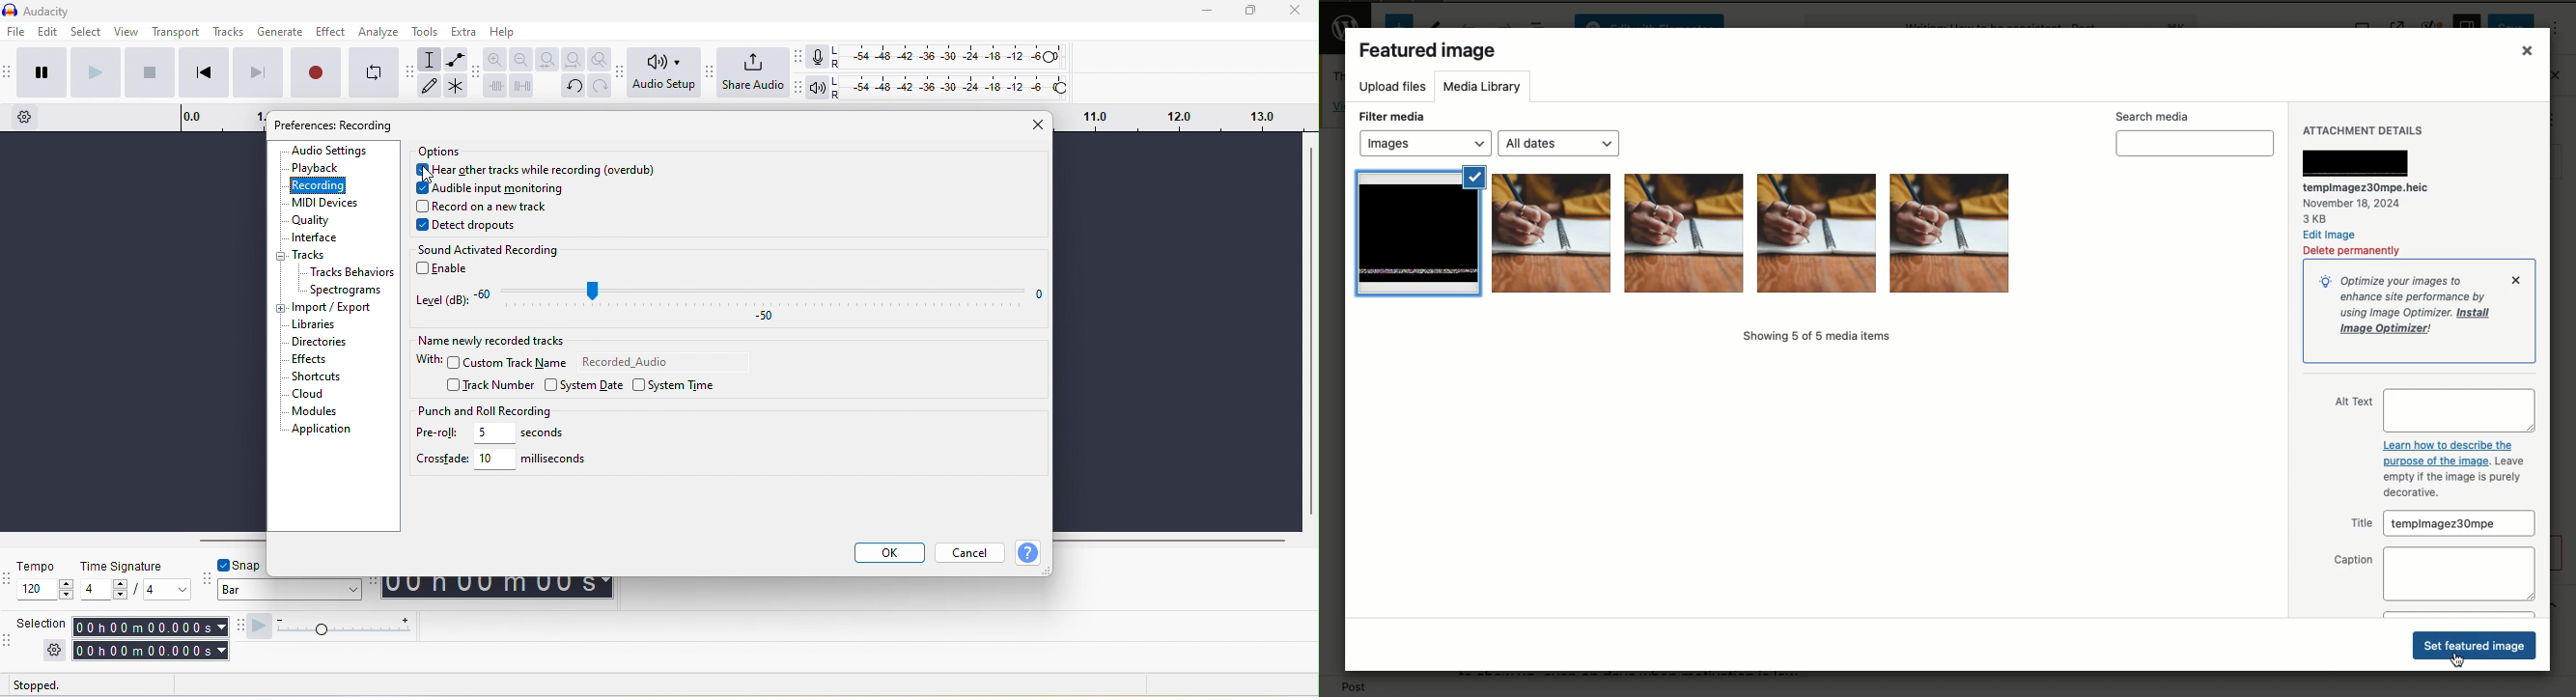 The image size is (2576, 700). What do you see at coordinates (127, 30) in the screenshot?
I see `view` at bounding box center [127, 30].